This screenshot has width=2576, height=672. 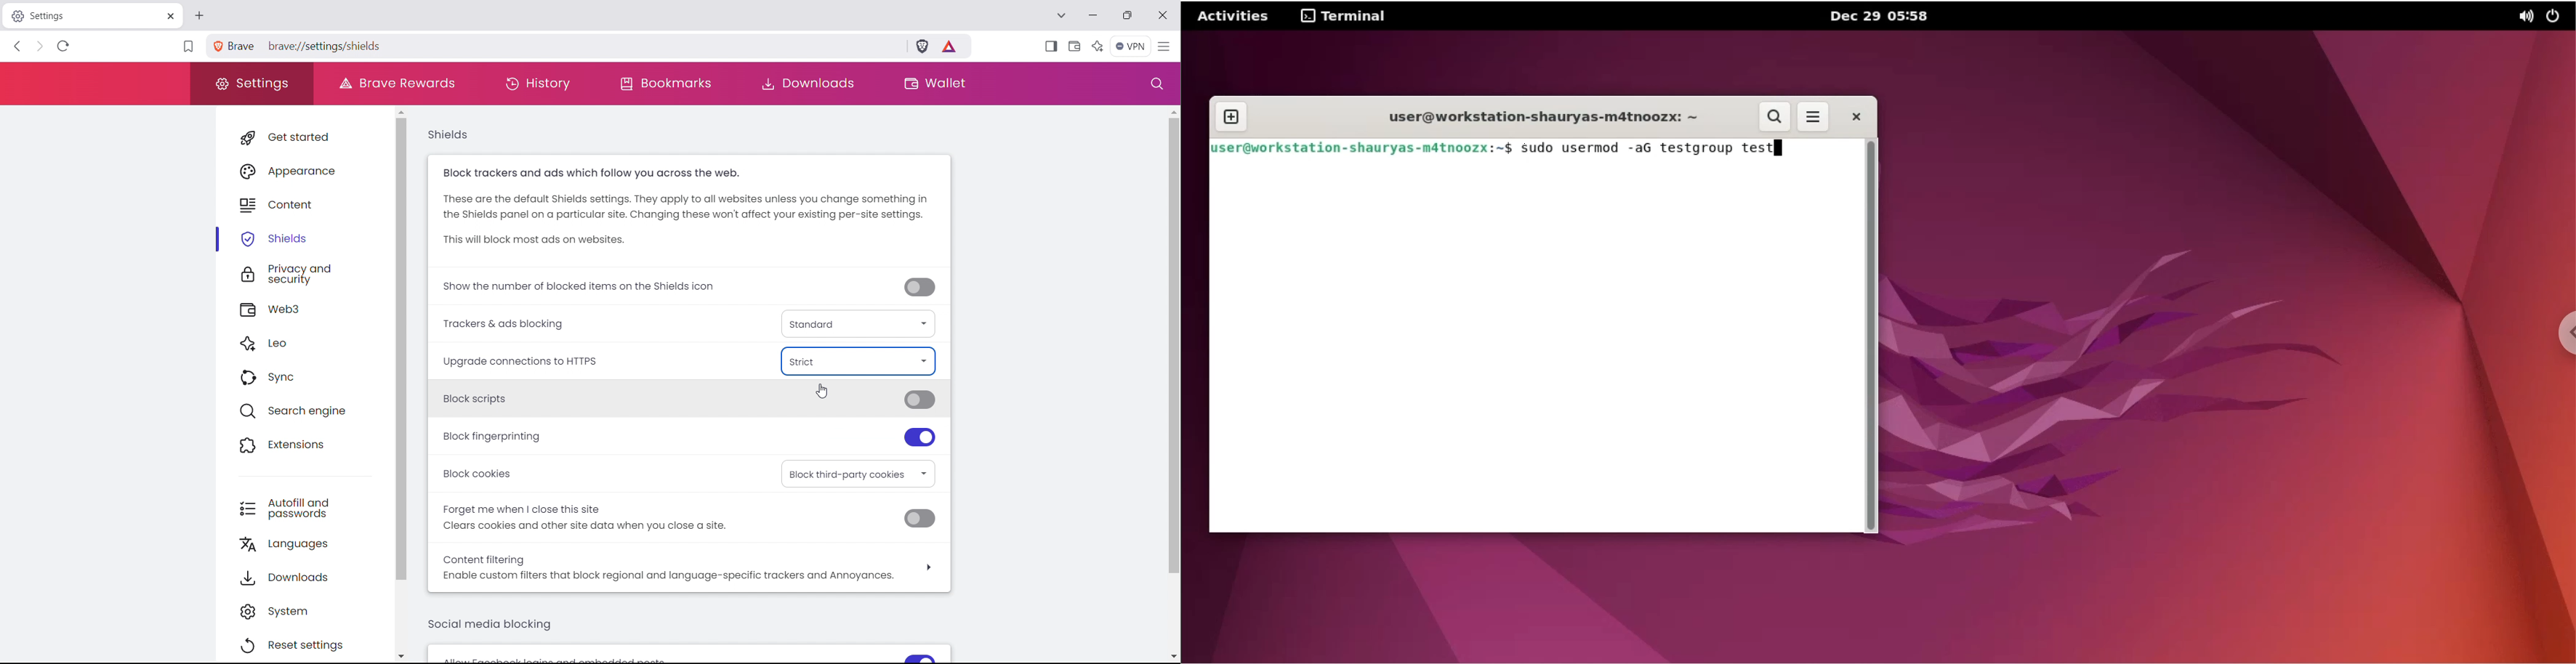 I want to click on close, so click(x=1162, y=15).